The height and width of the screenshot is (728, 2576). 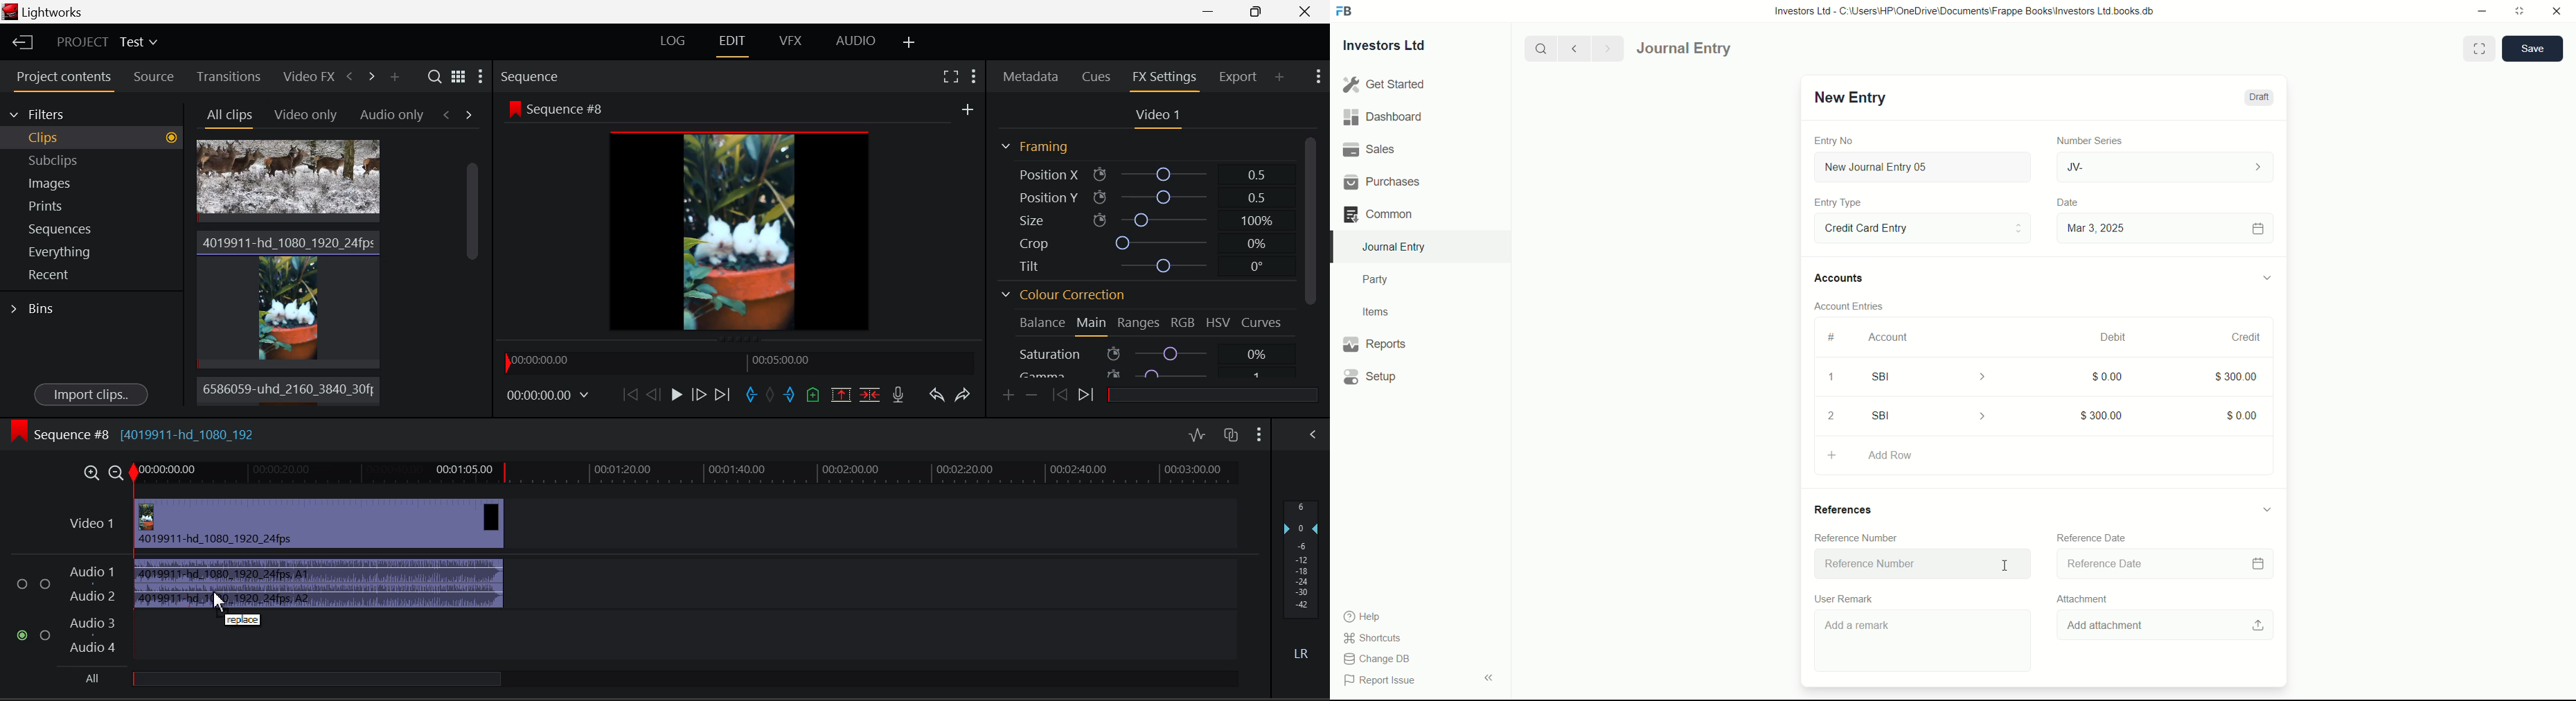 What do you see at coordinates (1841, 278) in the screenshot?
I see `Accounts` at bounding box center [1841, 278].